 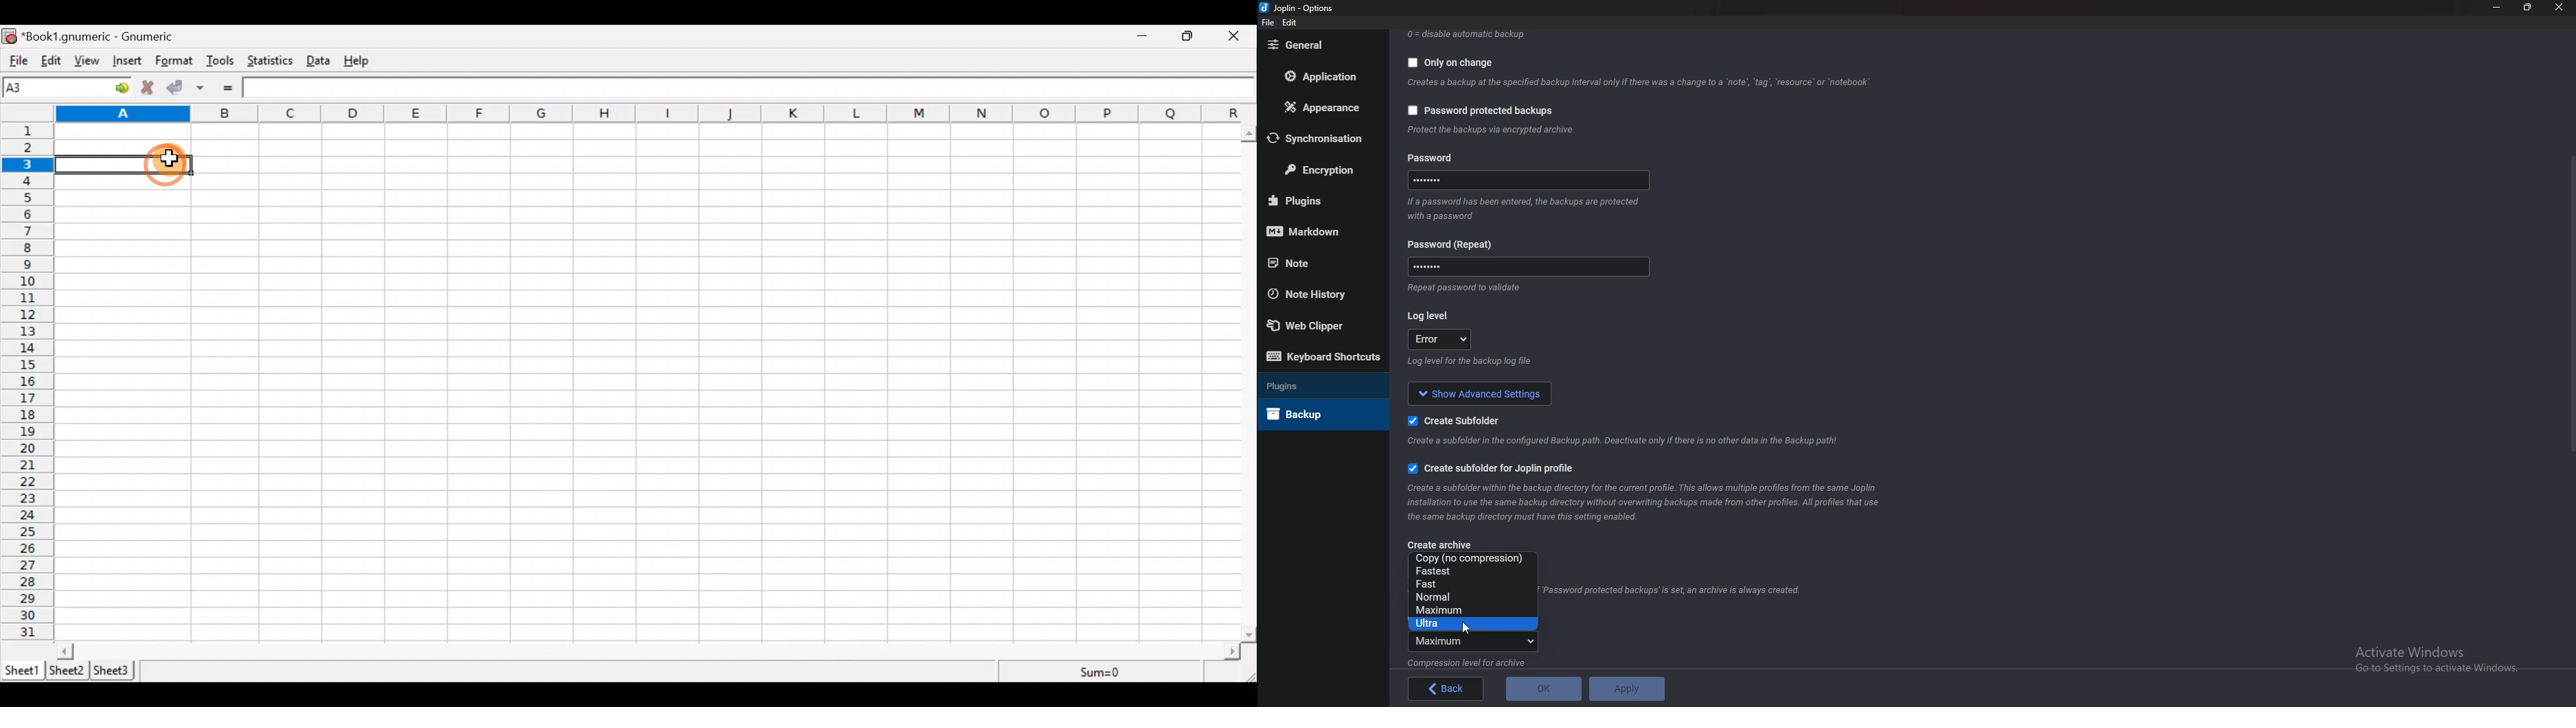 What do you see at coordinates (1312, 384) in the screenshot?
I see `Plugins` at bounding box center [1312, 384].